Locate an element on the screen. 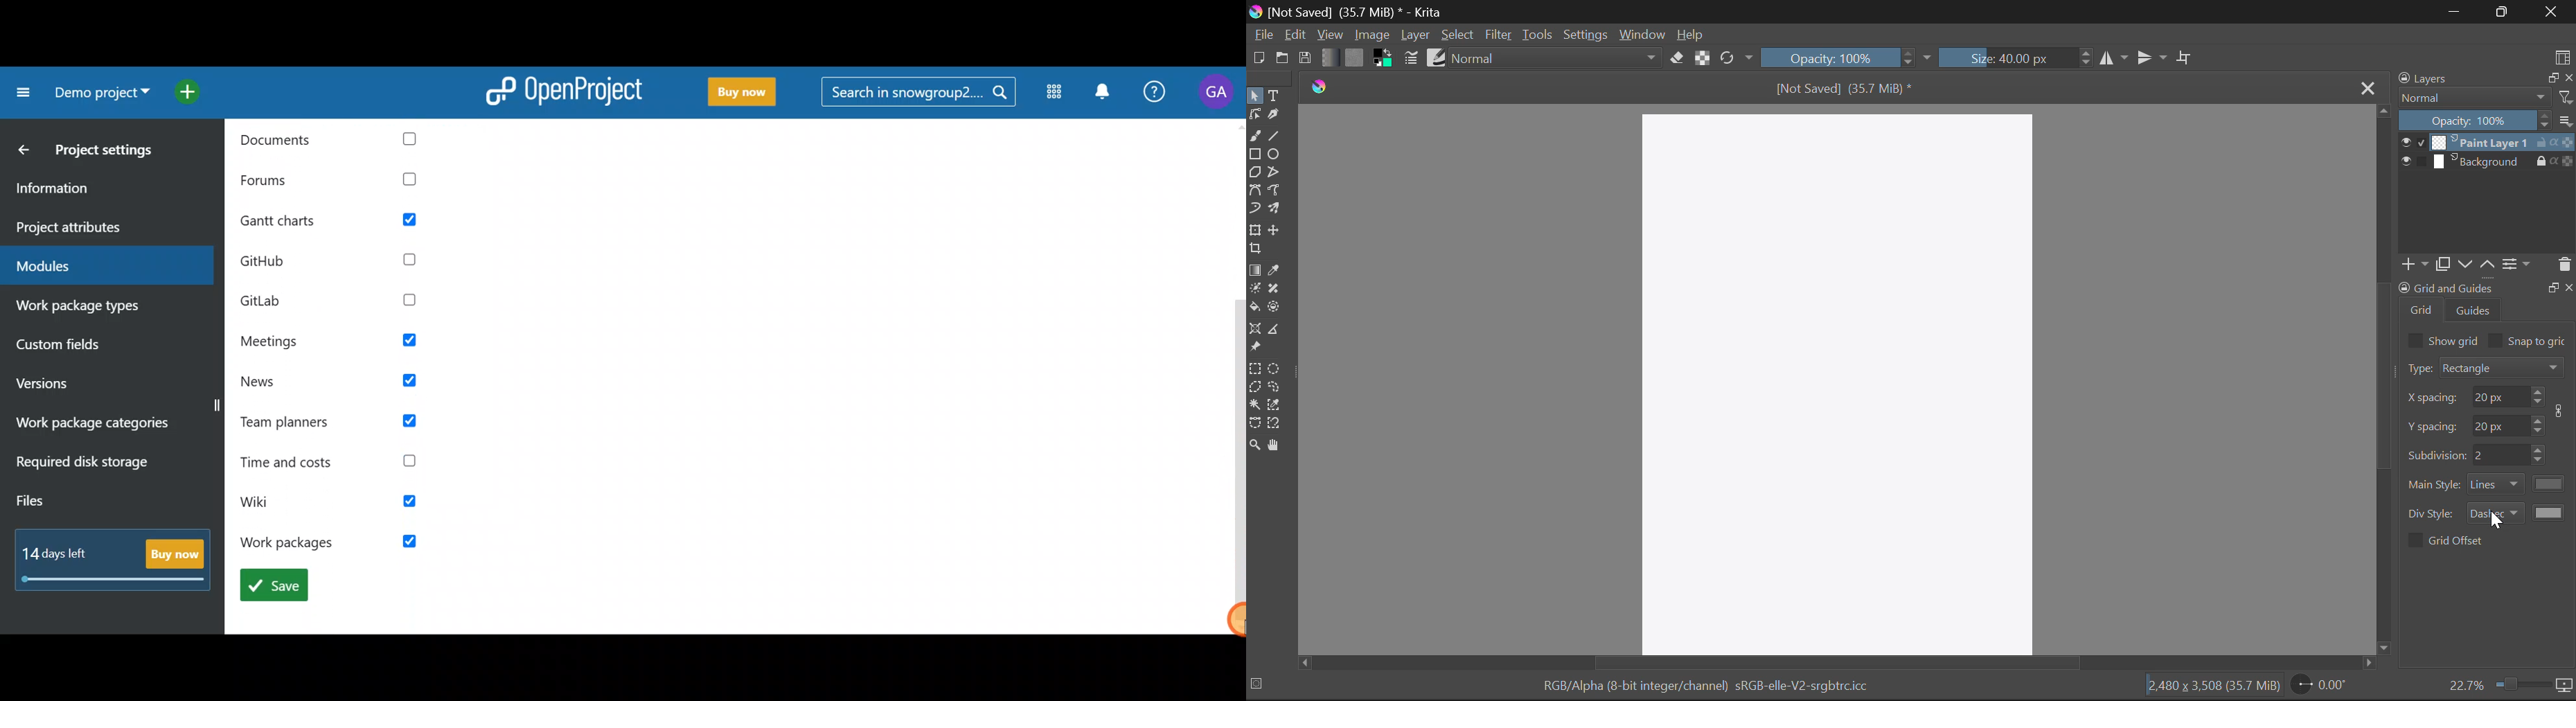 This screenshot has height=728, width=2576. Continuous Selection is located at coordinates (1254, 405).